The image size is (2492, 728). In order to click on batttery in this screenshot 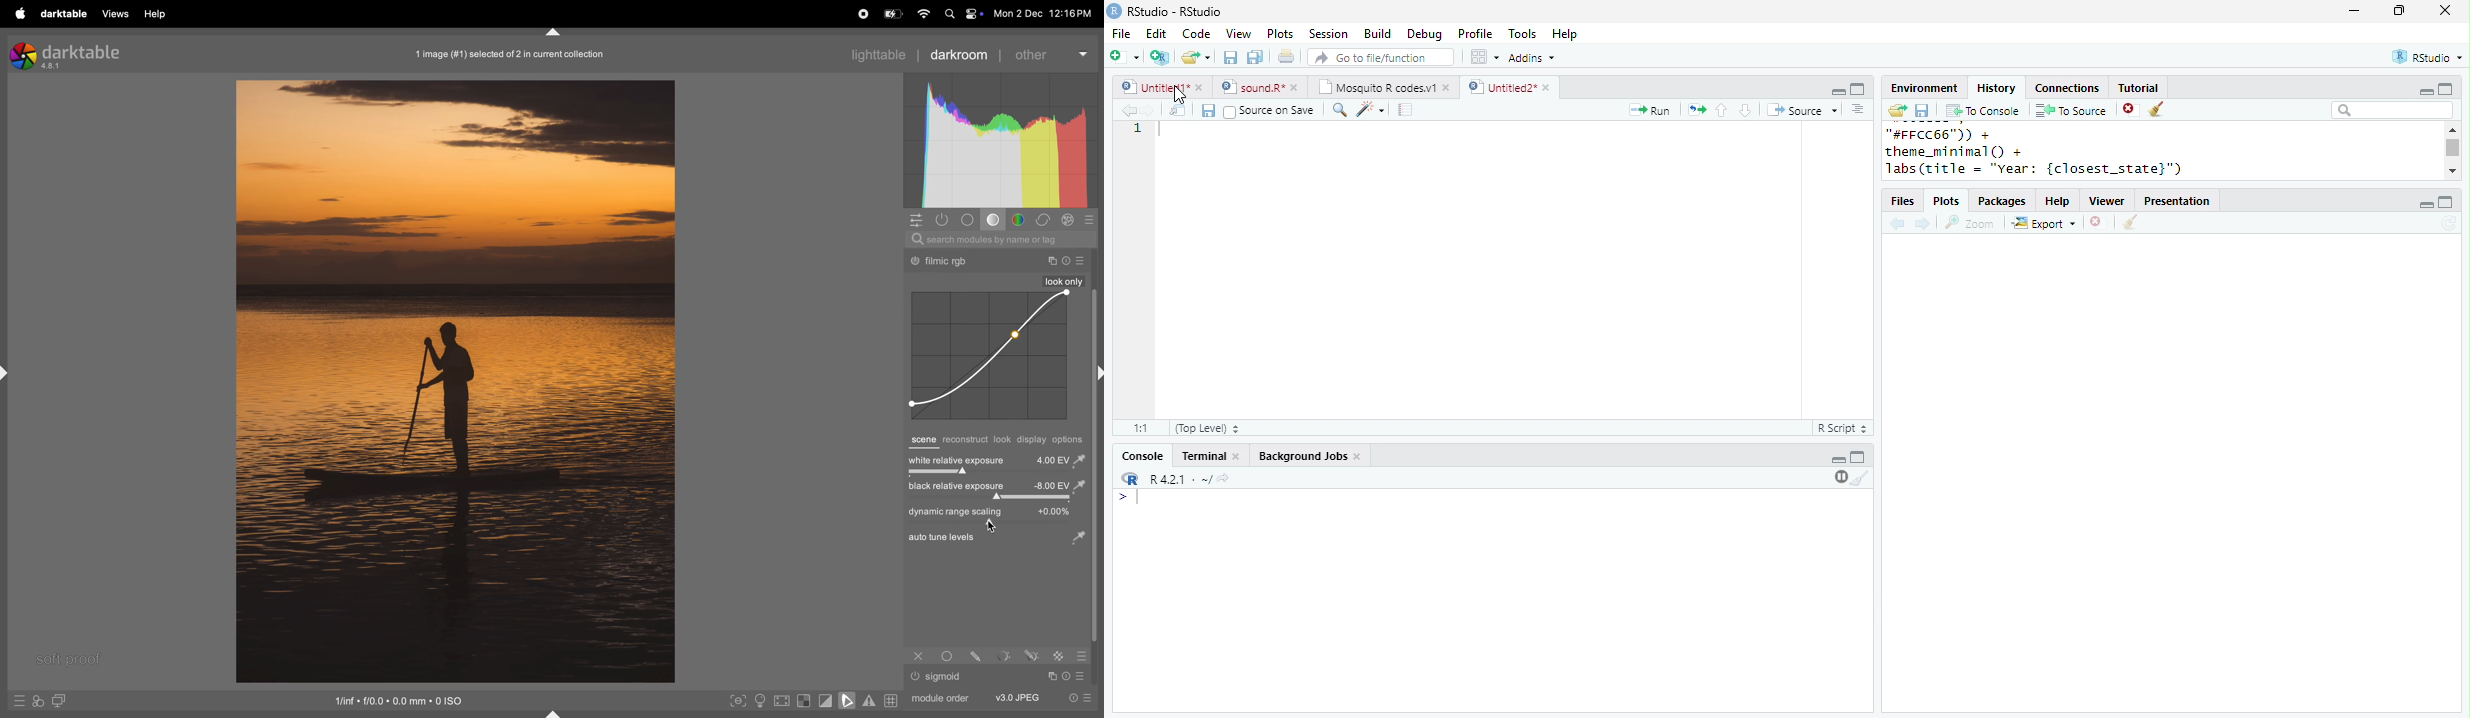, I will do `click(893, 15)`.